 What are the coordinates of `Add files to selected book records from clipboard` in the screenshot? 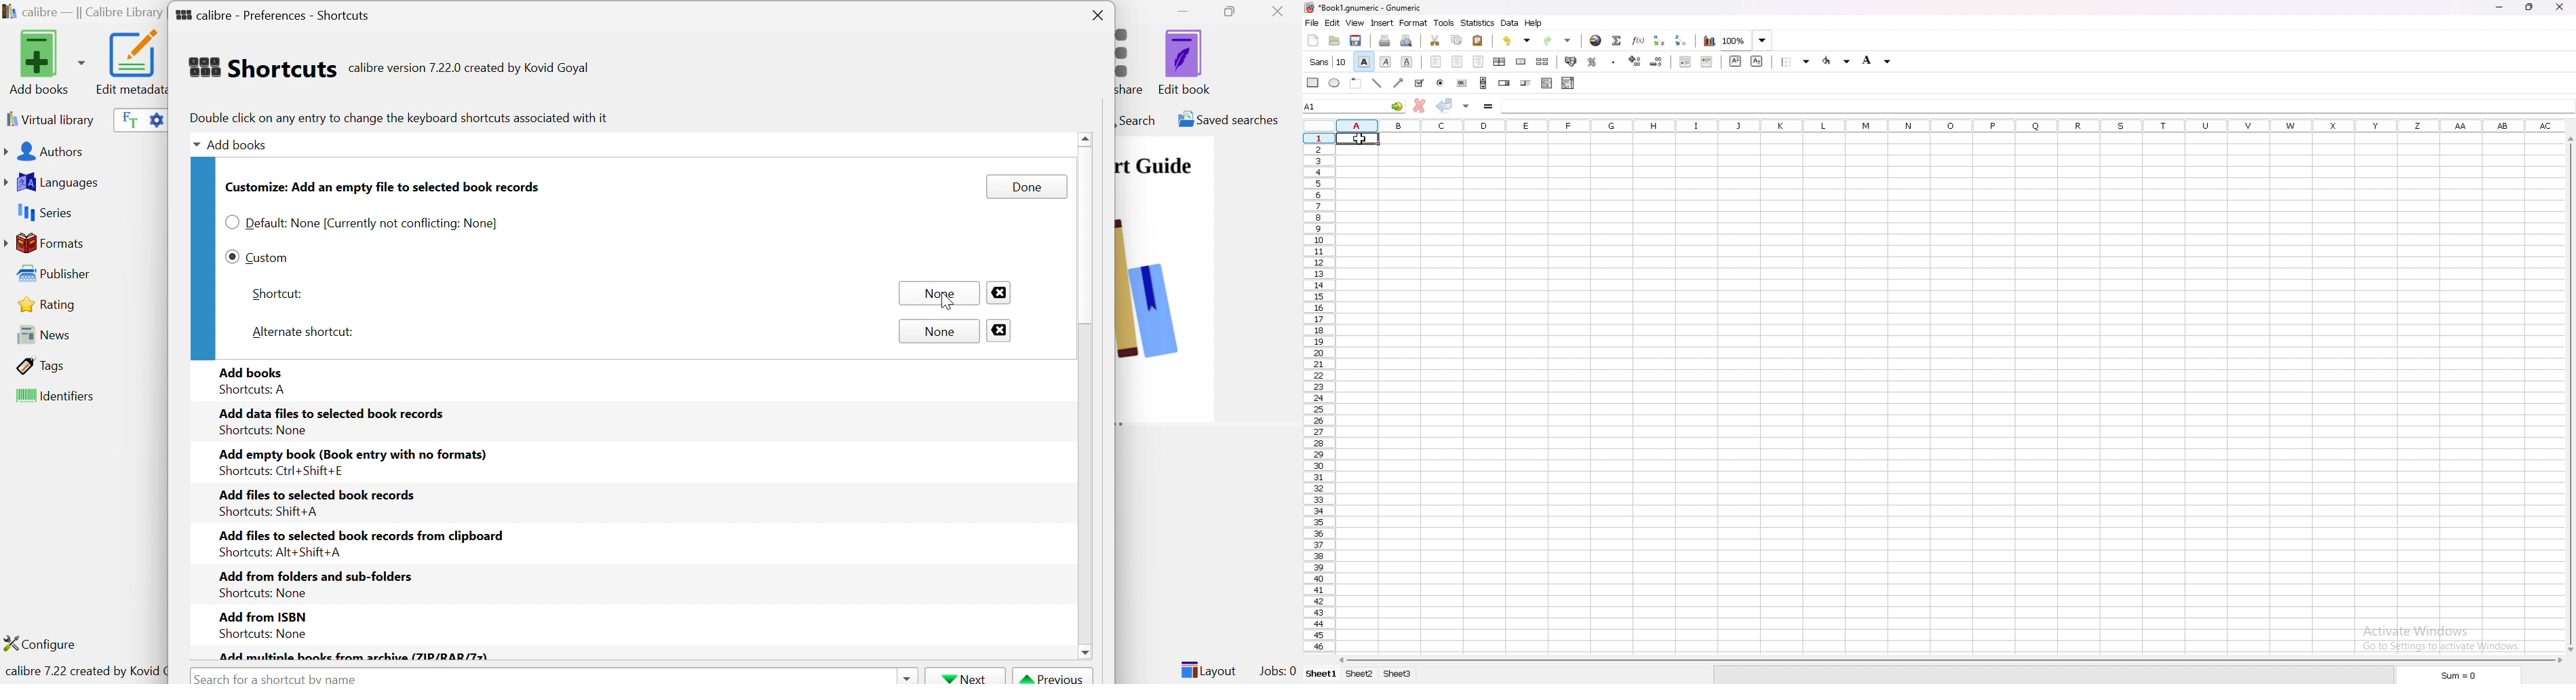 It's located at (364, 535).